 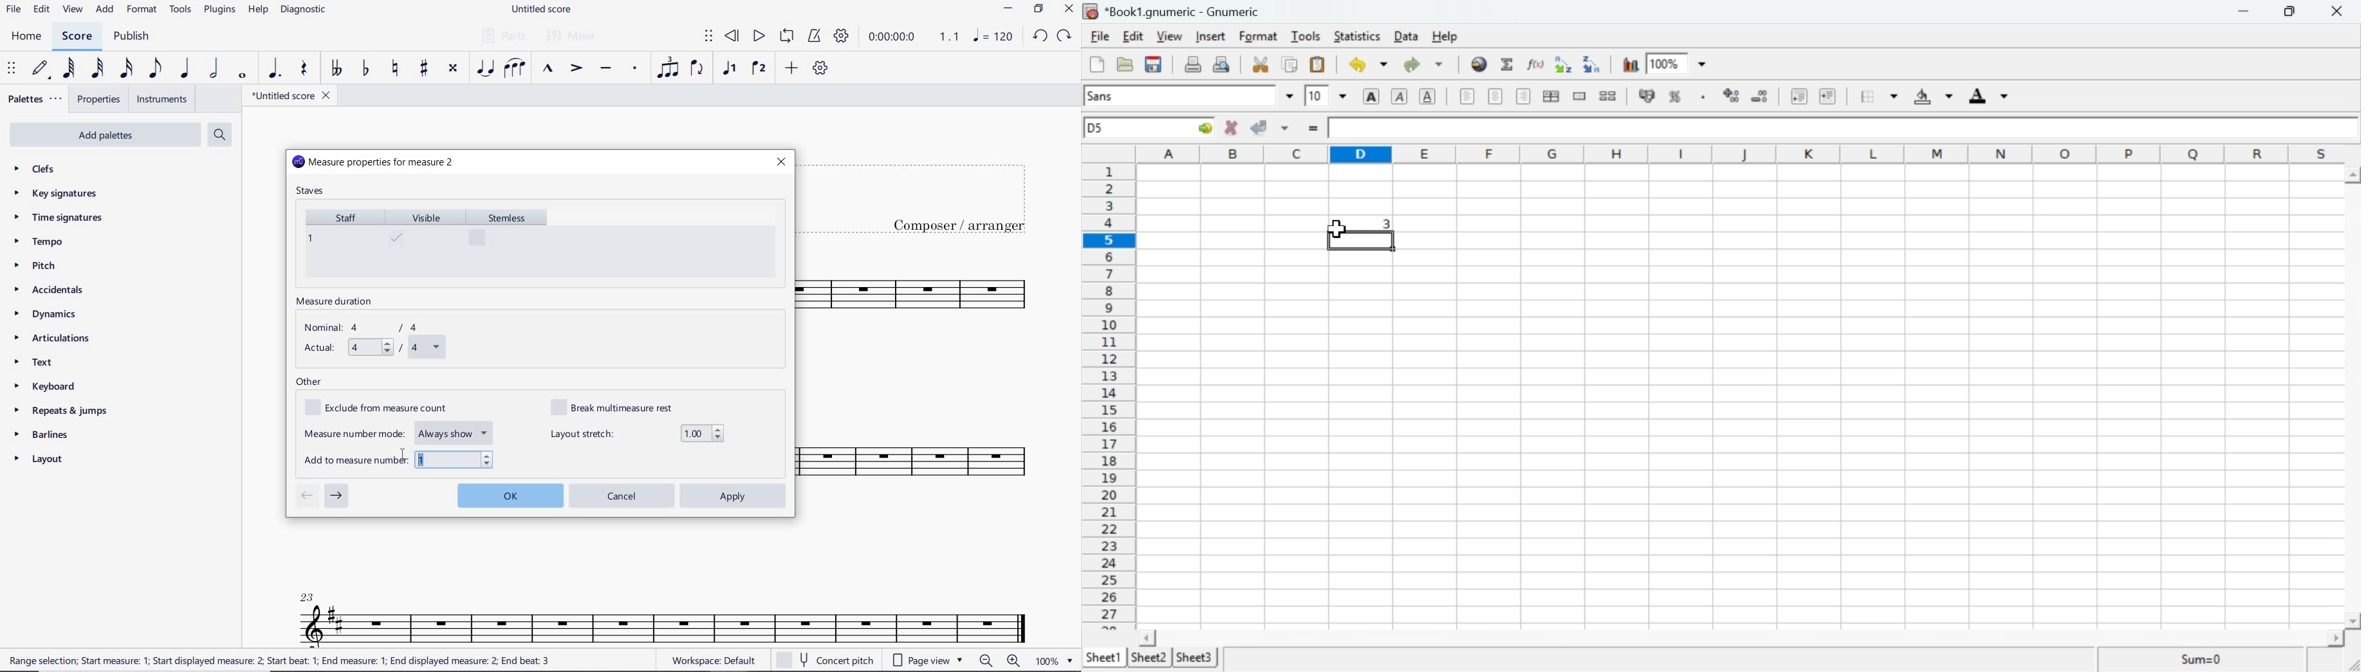 What do you see at coordinates (1579, 96) in the screenshot?
I see `Merge cells` at bounding box center [1579, 96].